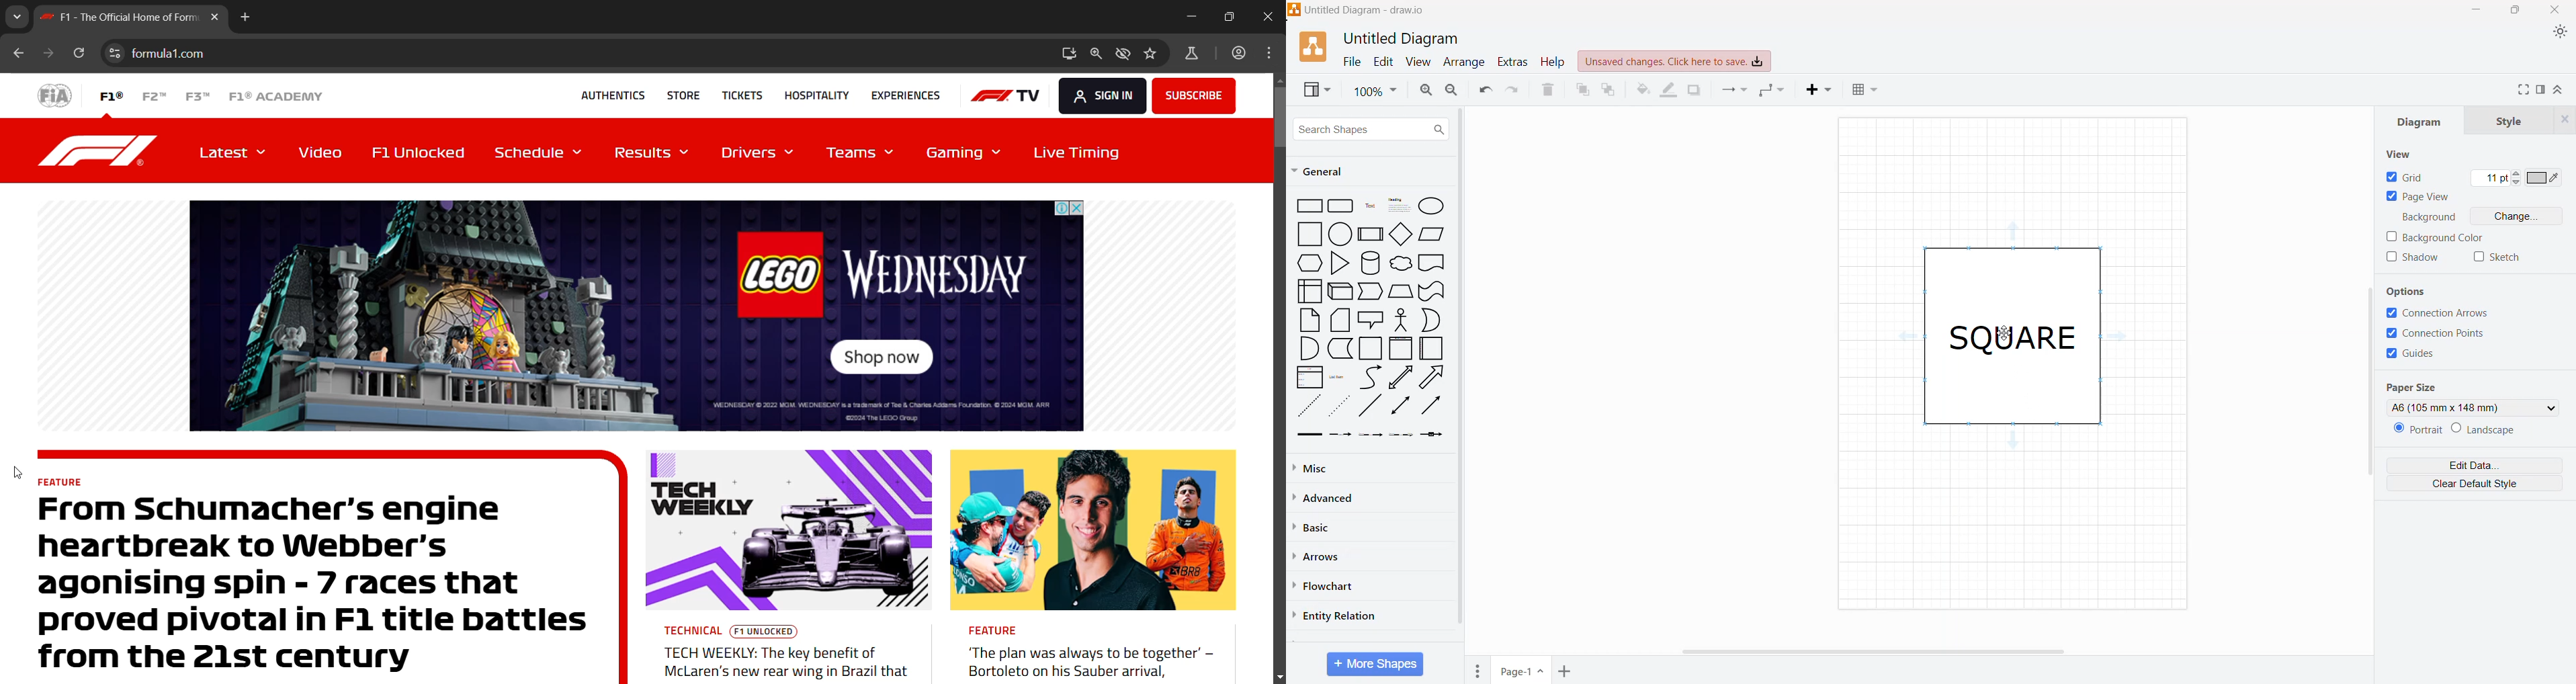 The image size is (2576, 700). What do you see at coordinates (1309, 263) in the screenshot?
I see `hexagon` at bounding box center [1309, 263].